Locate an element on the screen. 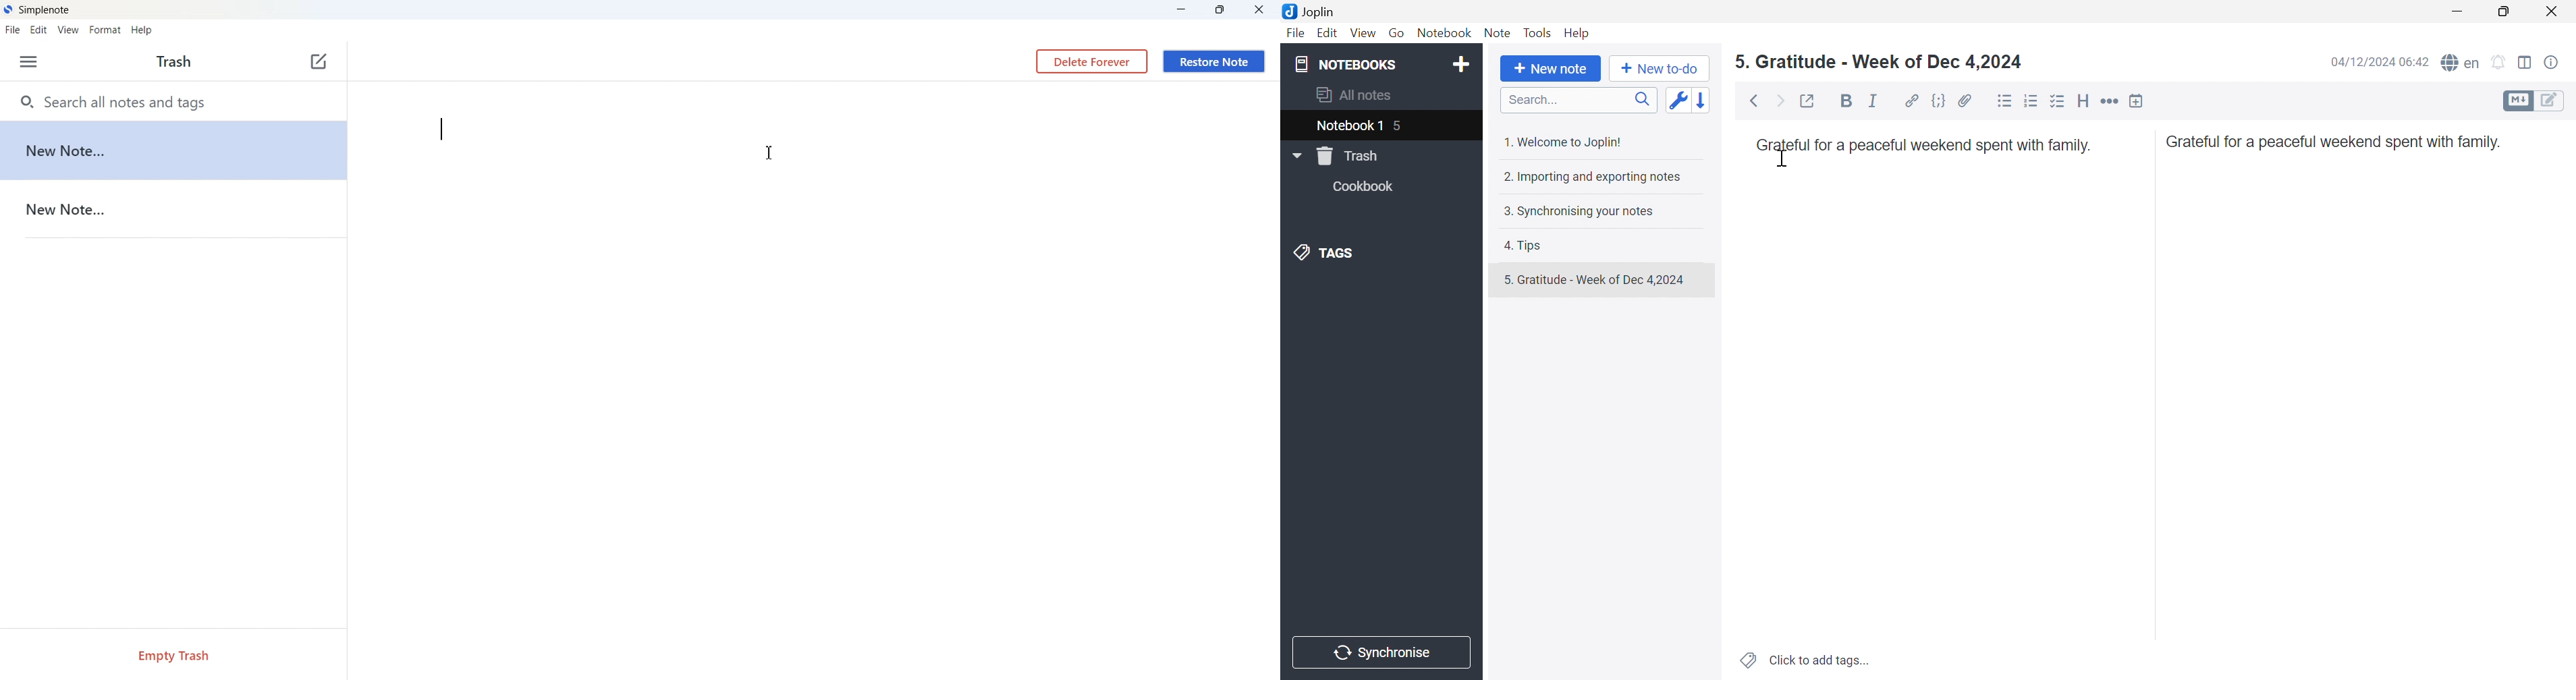 This screenshot has height=700, width=2576. Numbered list is located at coordinates (2032, 100).